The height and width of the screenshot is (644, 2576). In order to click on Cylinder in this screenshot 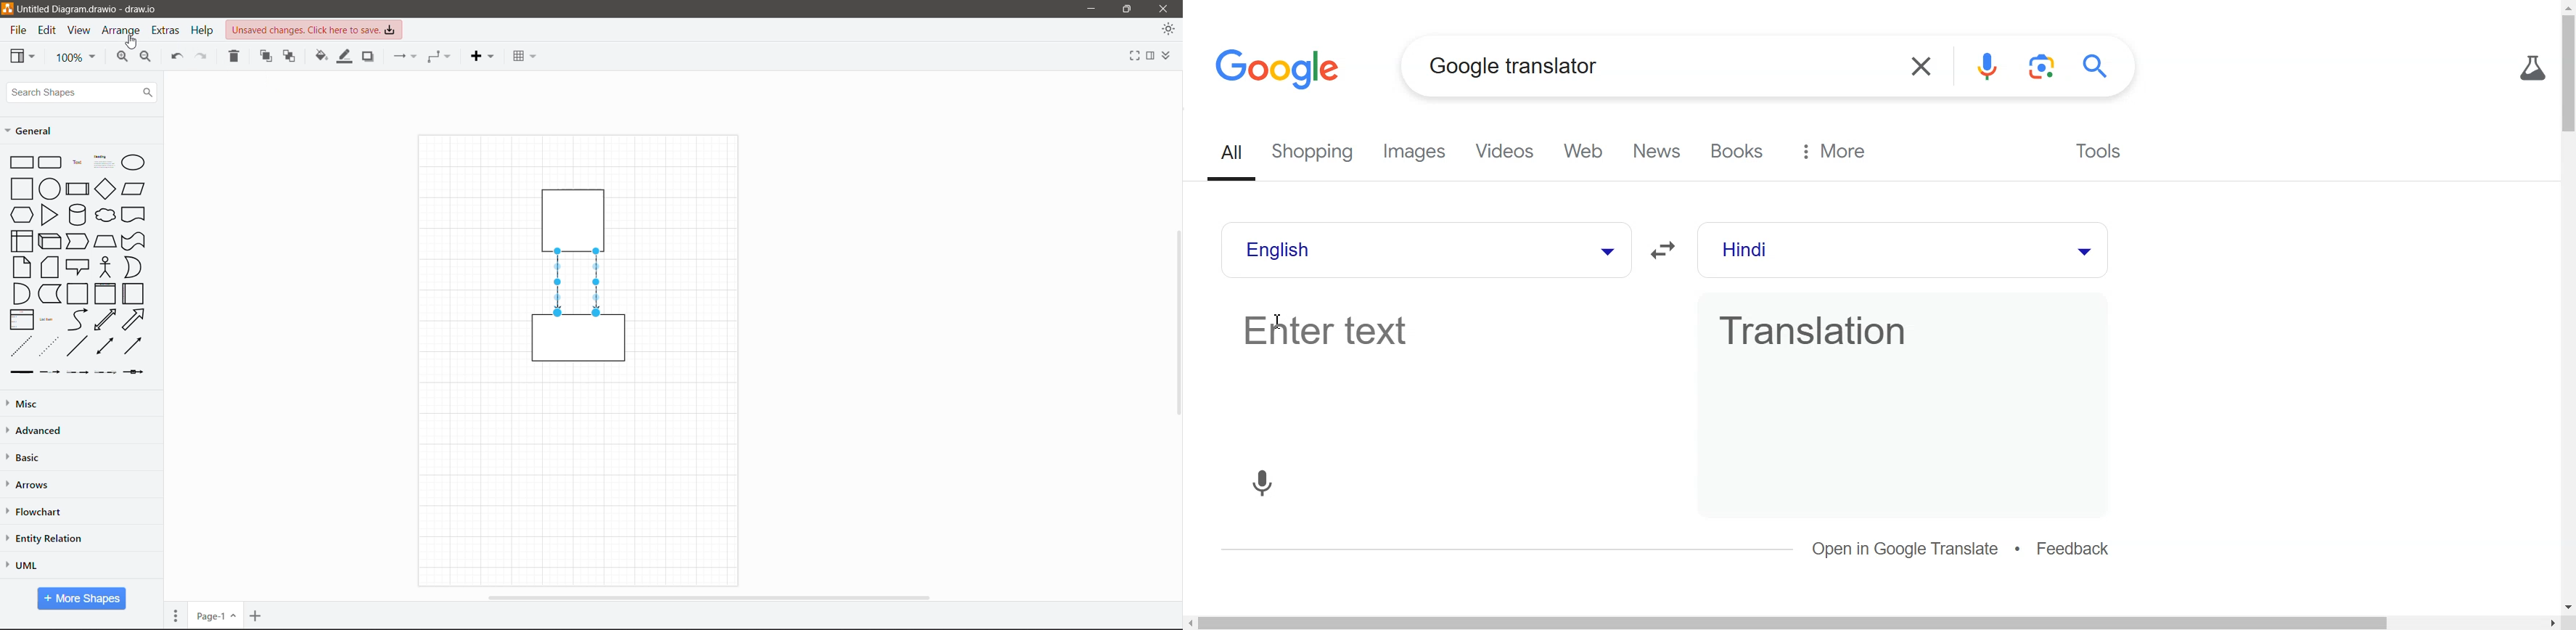, I will do `click(77, 215)`.